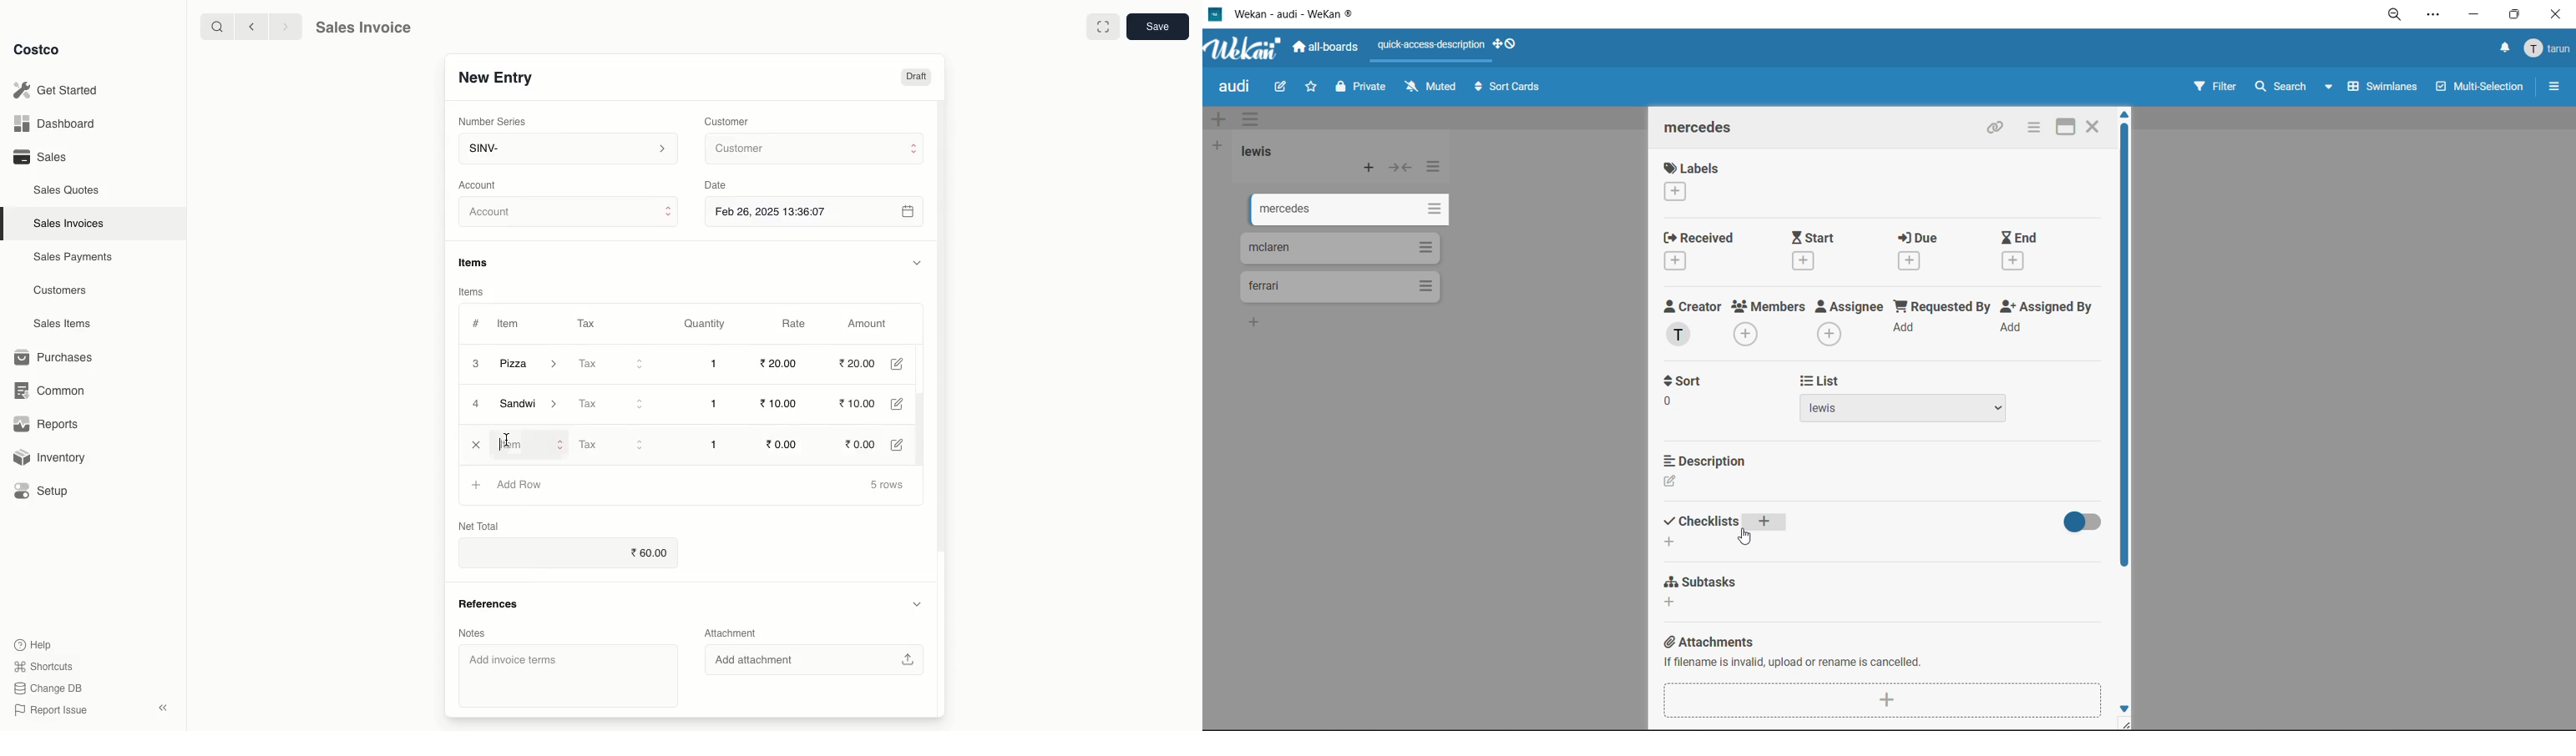 This screenshot has height=756, width=2576. Describe the element at coordinates (488, 602) in the screenshot. I see `References` at that location.